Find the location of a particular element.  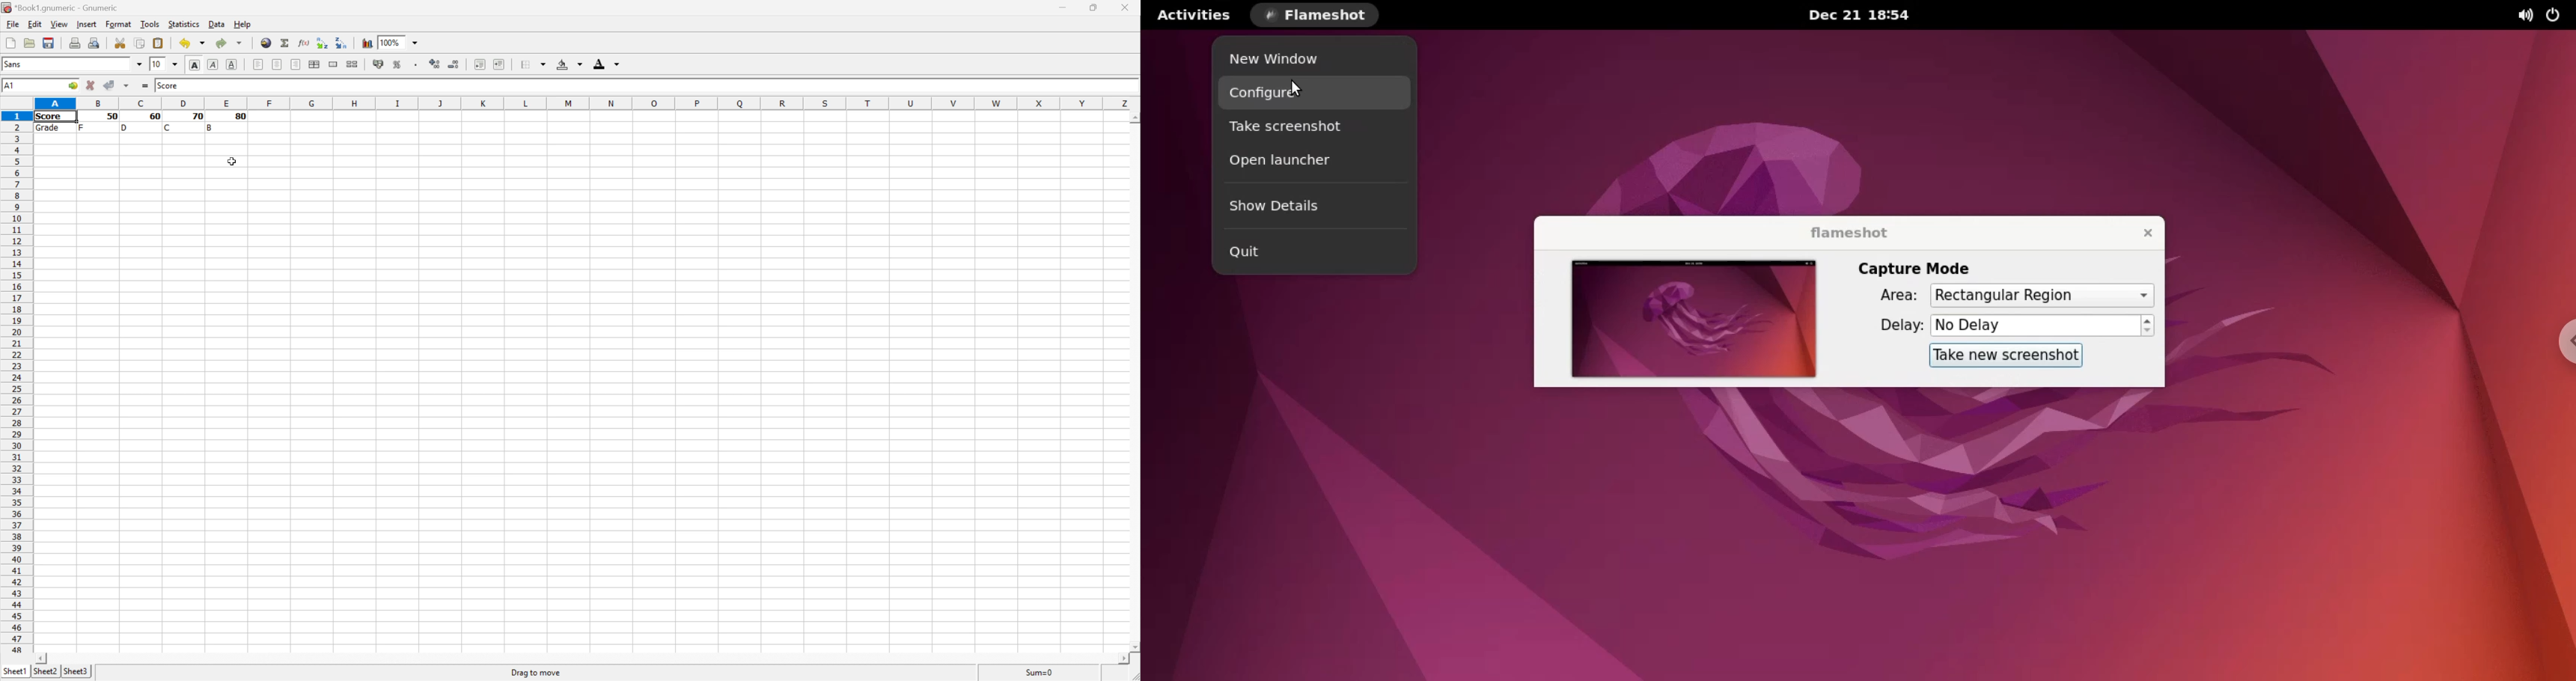

Insert Hyperlink is located at coordinates (266, 44).